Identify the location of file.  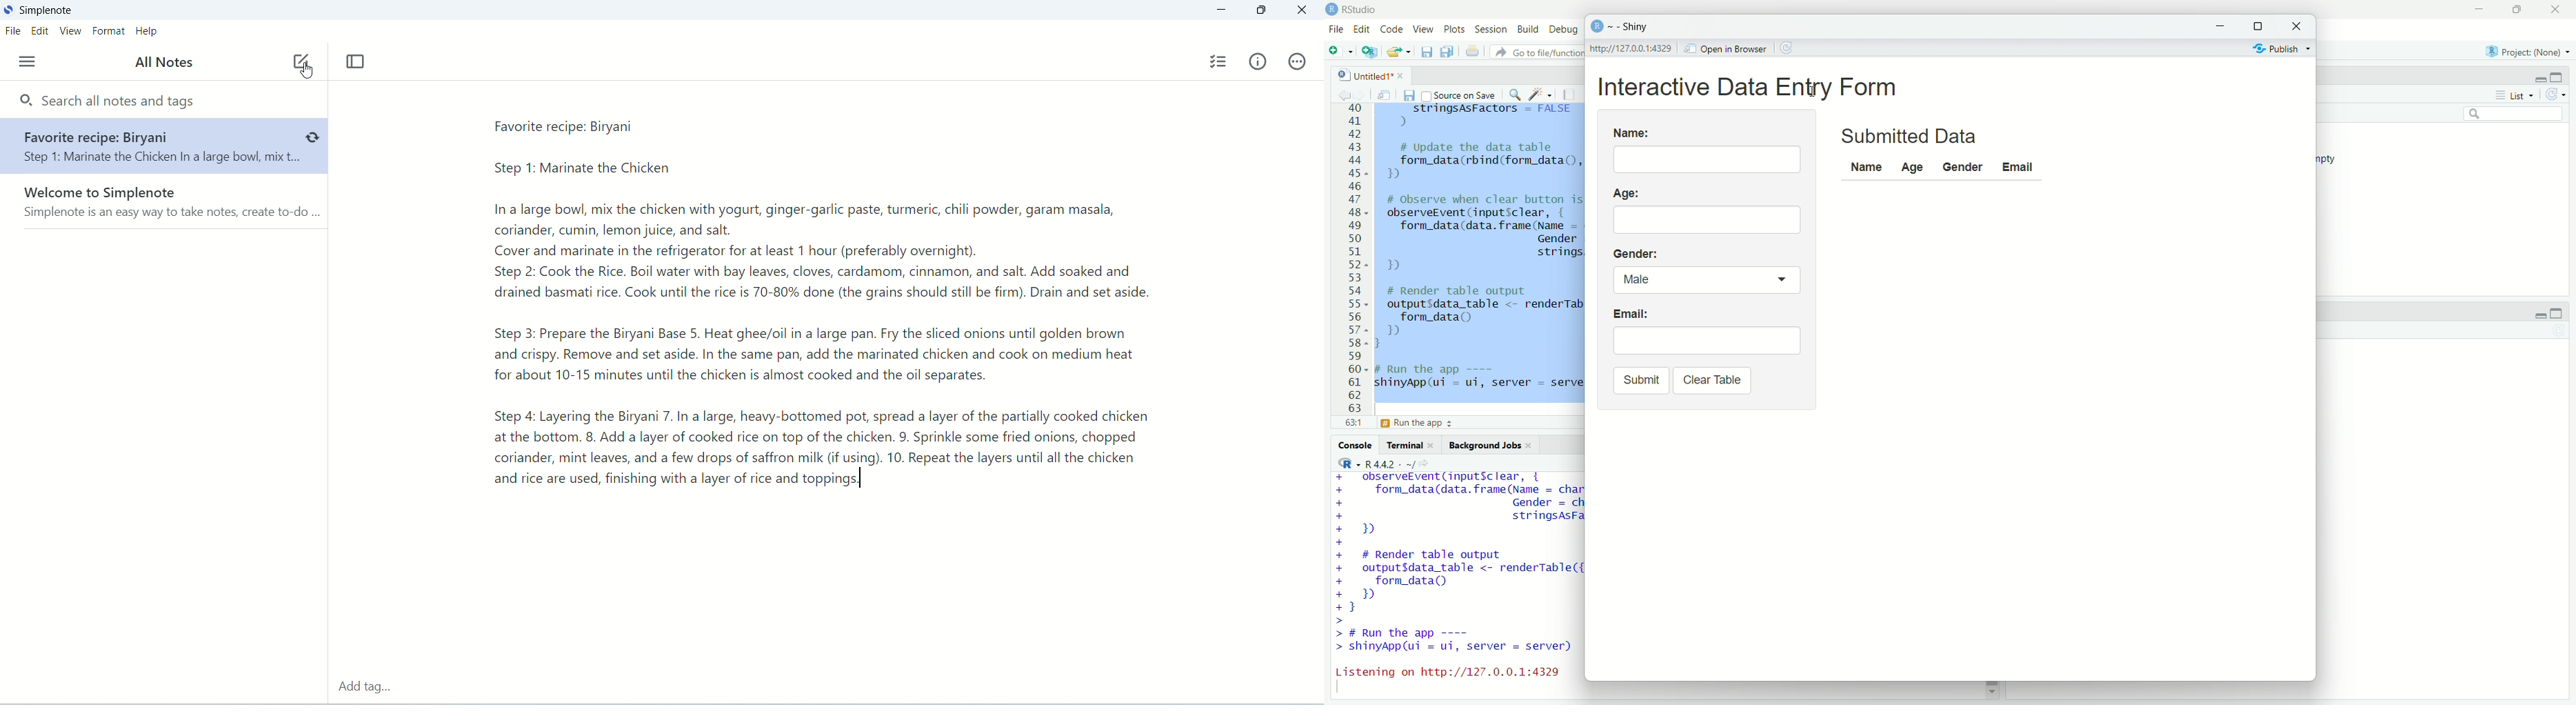
(14, 32).